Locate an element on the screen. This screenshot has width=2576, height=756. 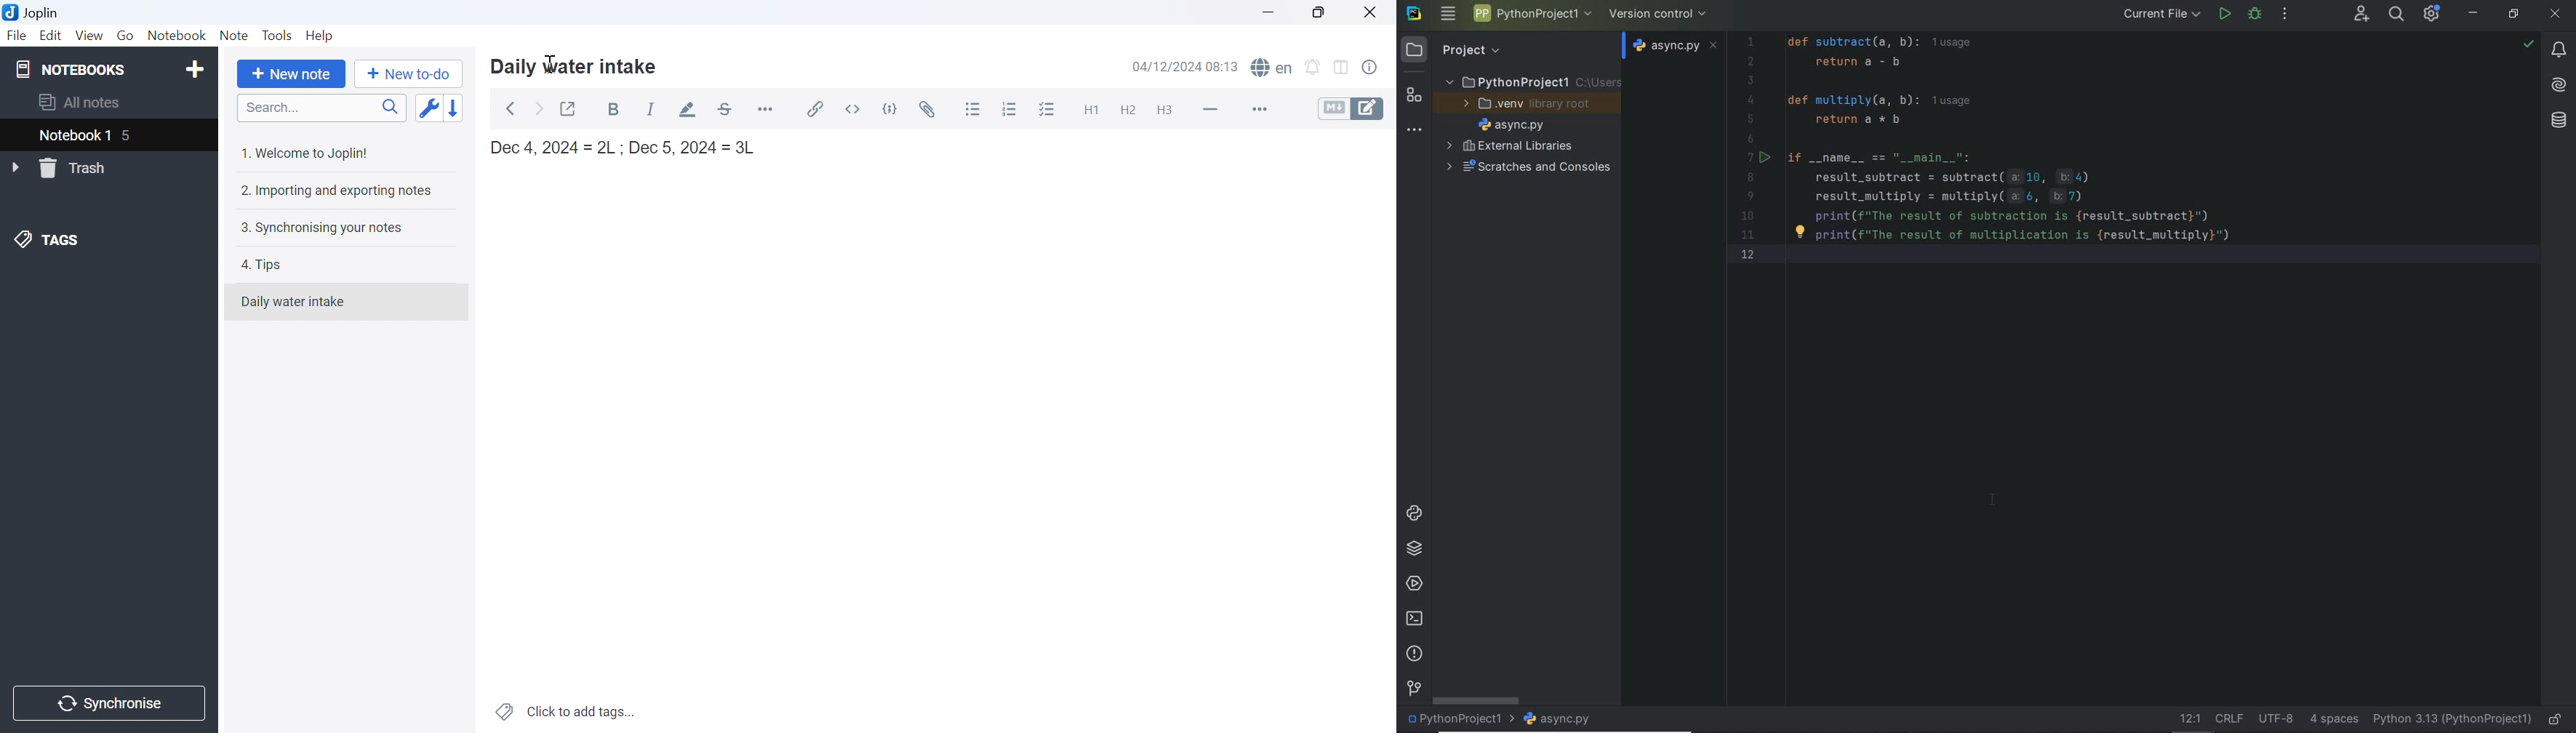
File Encoding is located at coordinates (2277, 720).